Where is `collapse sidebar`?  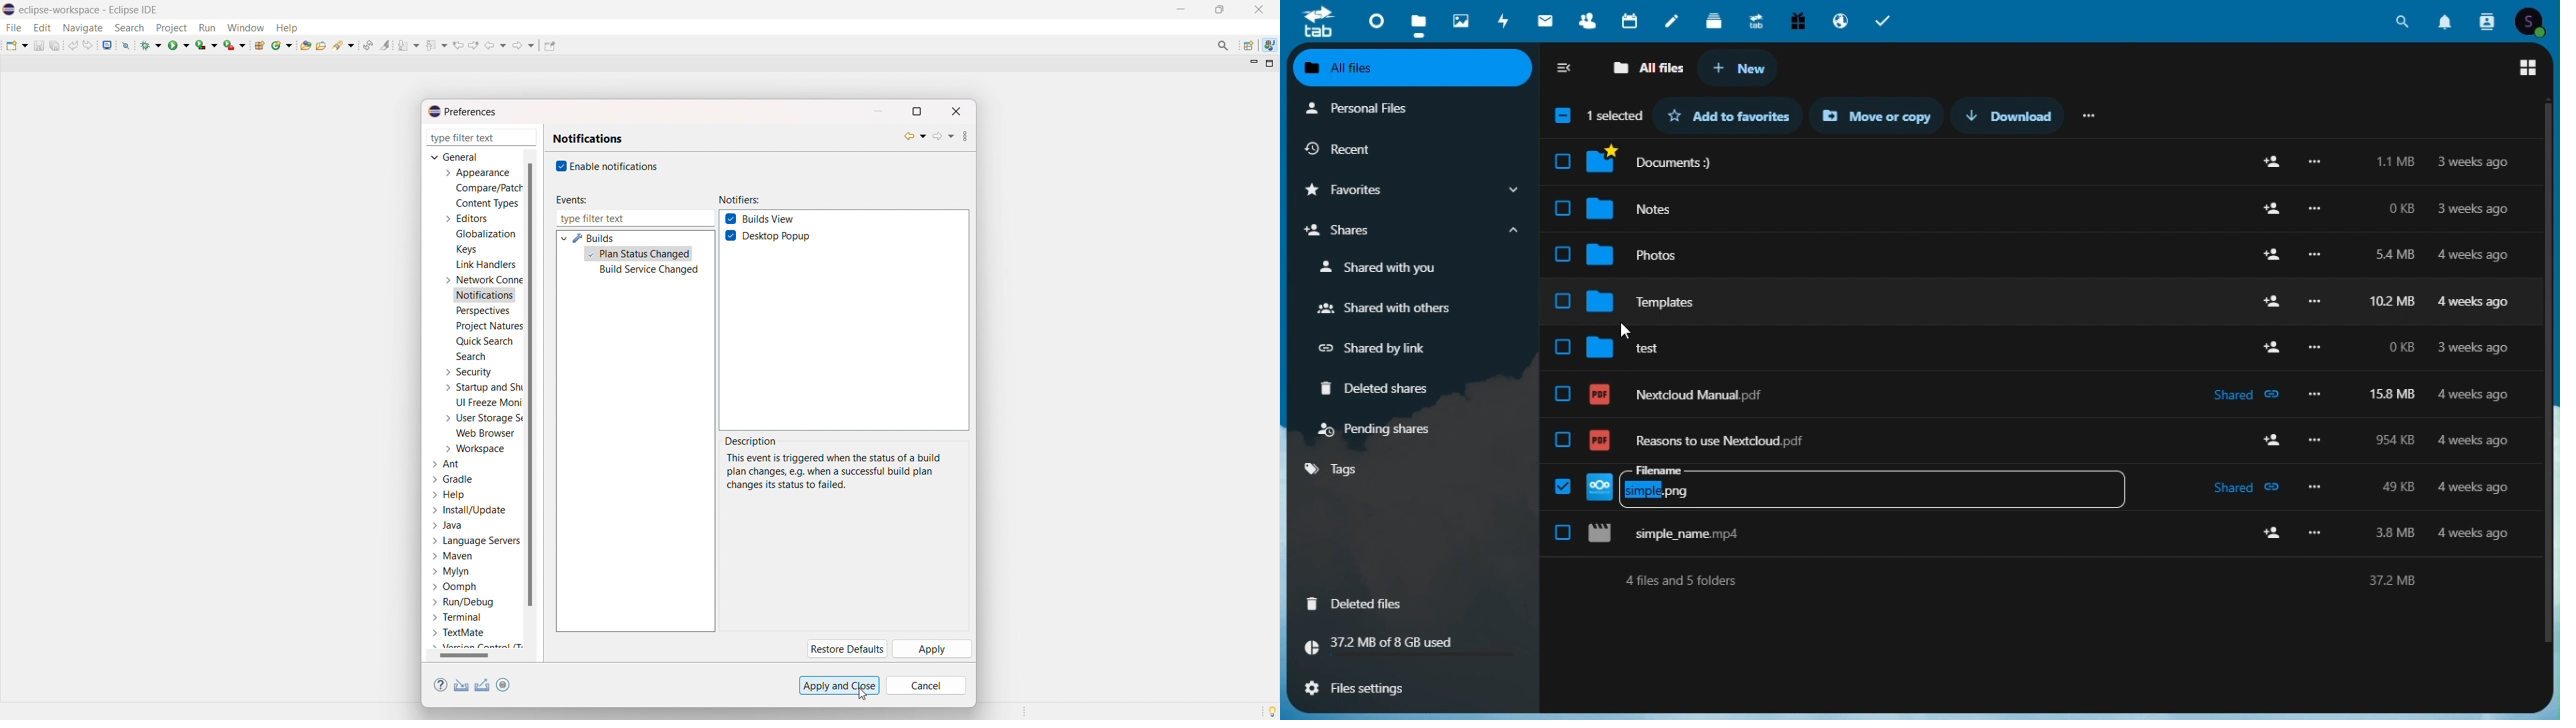
collapse sidebar is located at coordinates (1566, 70).